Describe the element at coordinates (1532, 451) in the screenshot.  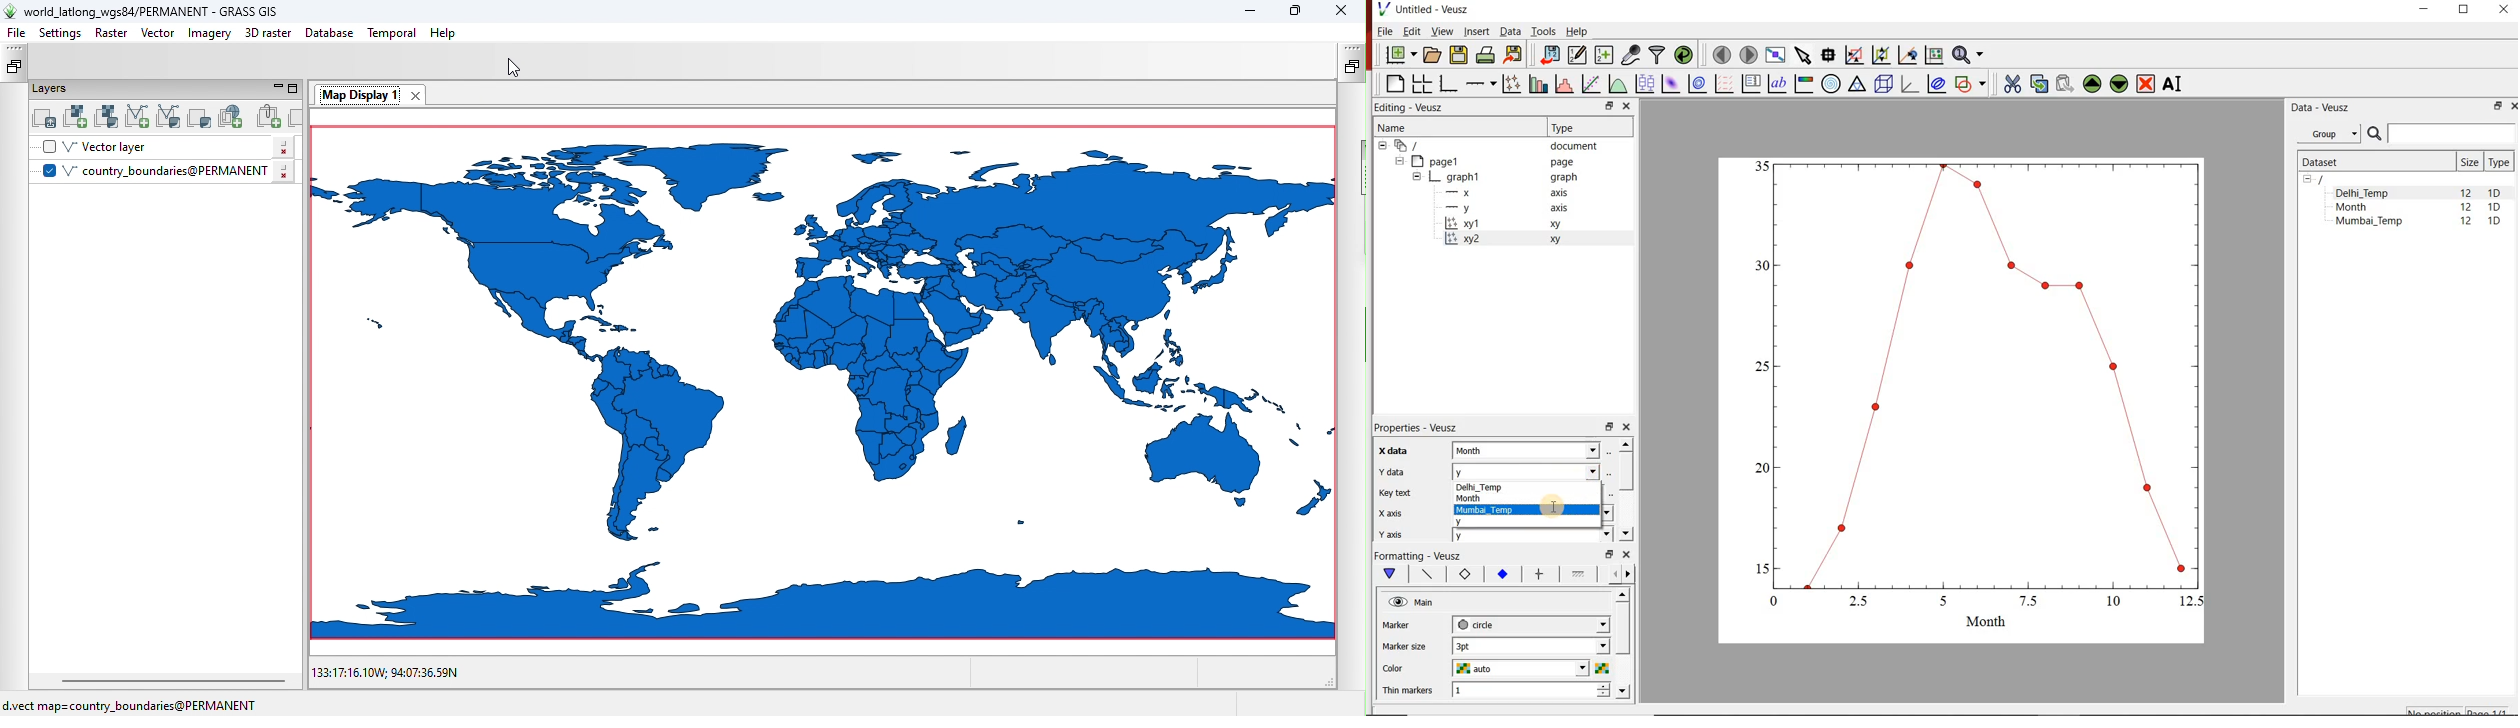
I see `Month` at that location.